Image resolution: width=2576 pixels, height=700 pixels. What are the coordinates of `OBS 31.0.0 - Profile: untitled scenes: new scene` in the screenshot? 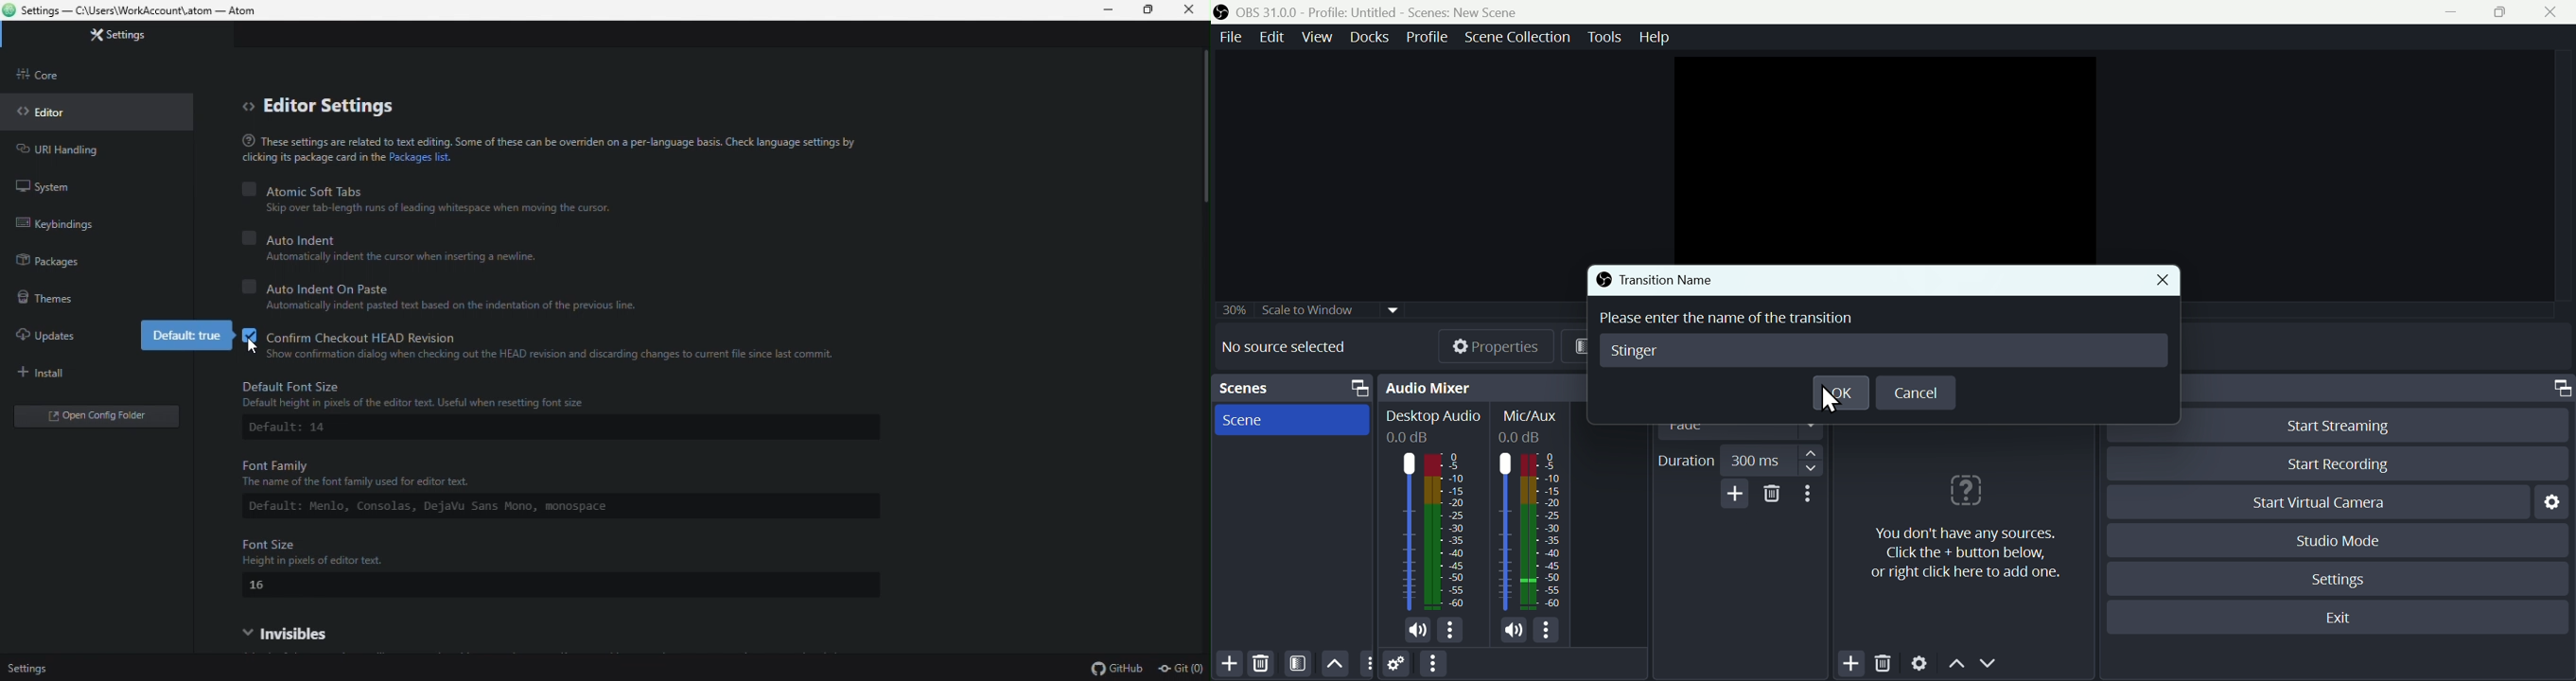 It's located at (1372, 11).